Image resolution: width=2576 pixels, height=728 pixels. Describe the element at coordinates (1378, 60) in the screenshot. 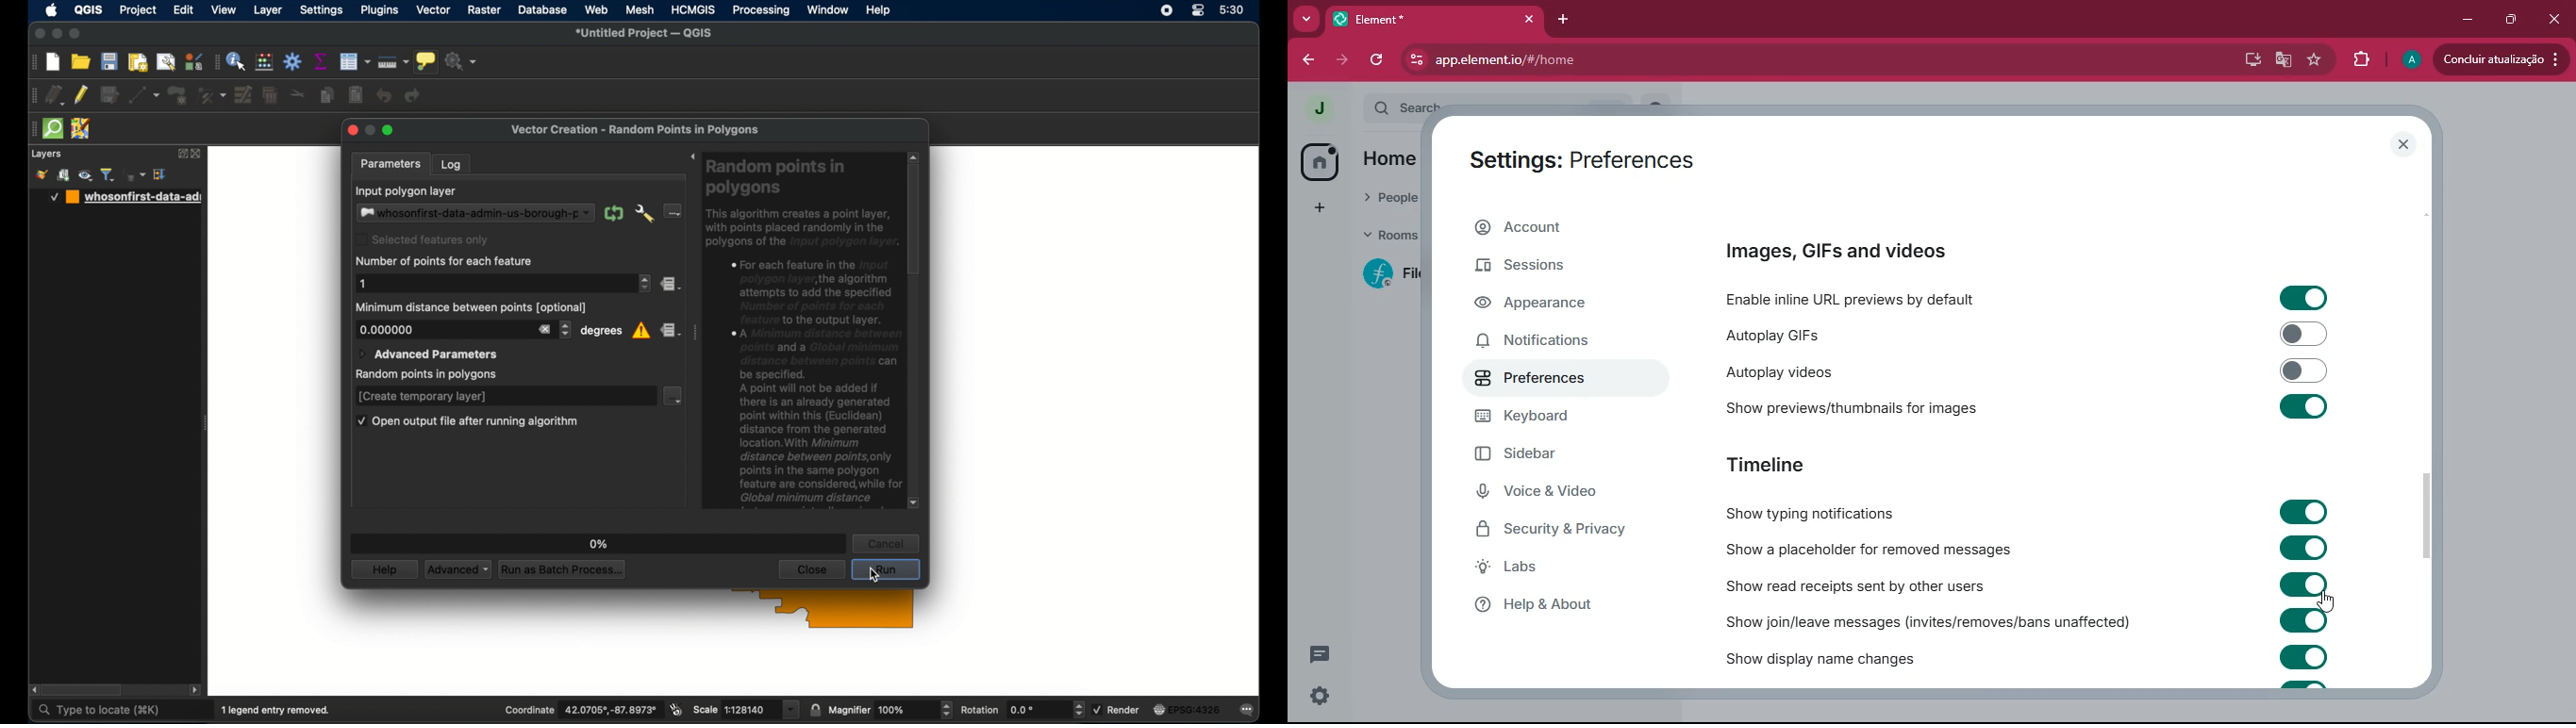

I see `refresh` at that location.